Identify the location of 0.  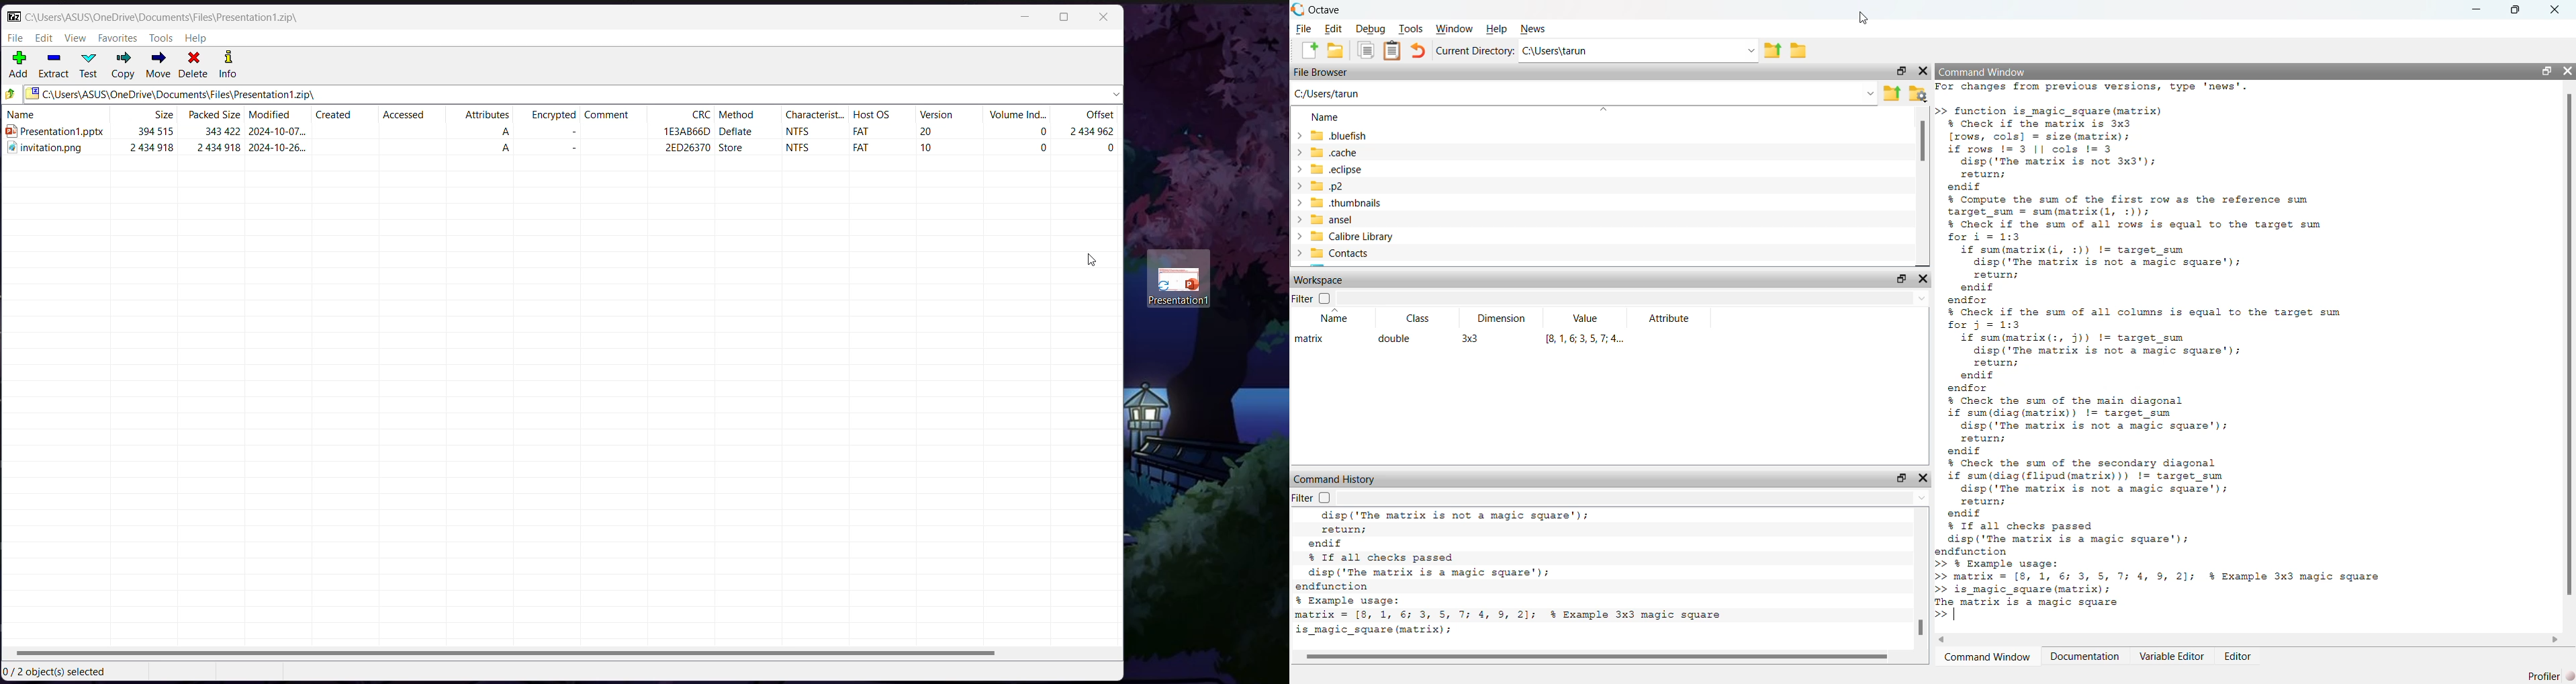
(1109, 150).